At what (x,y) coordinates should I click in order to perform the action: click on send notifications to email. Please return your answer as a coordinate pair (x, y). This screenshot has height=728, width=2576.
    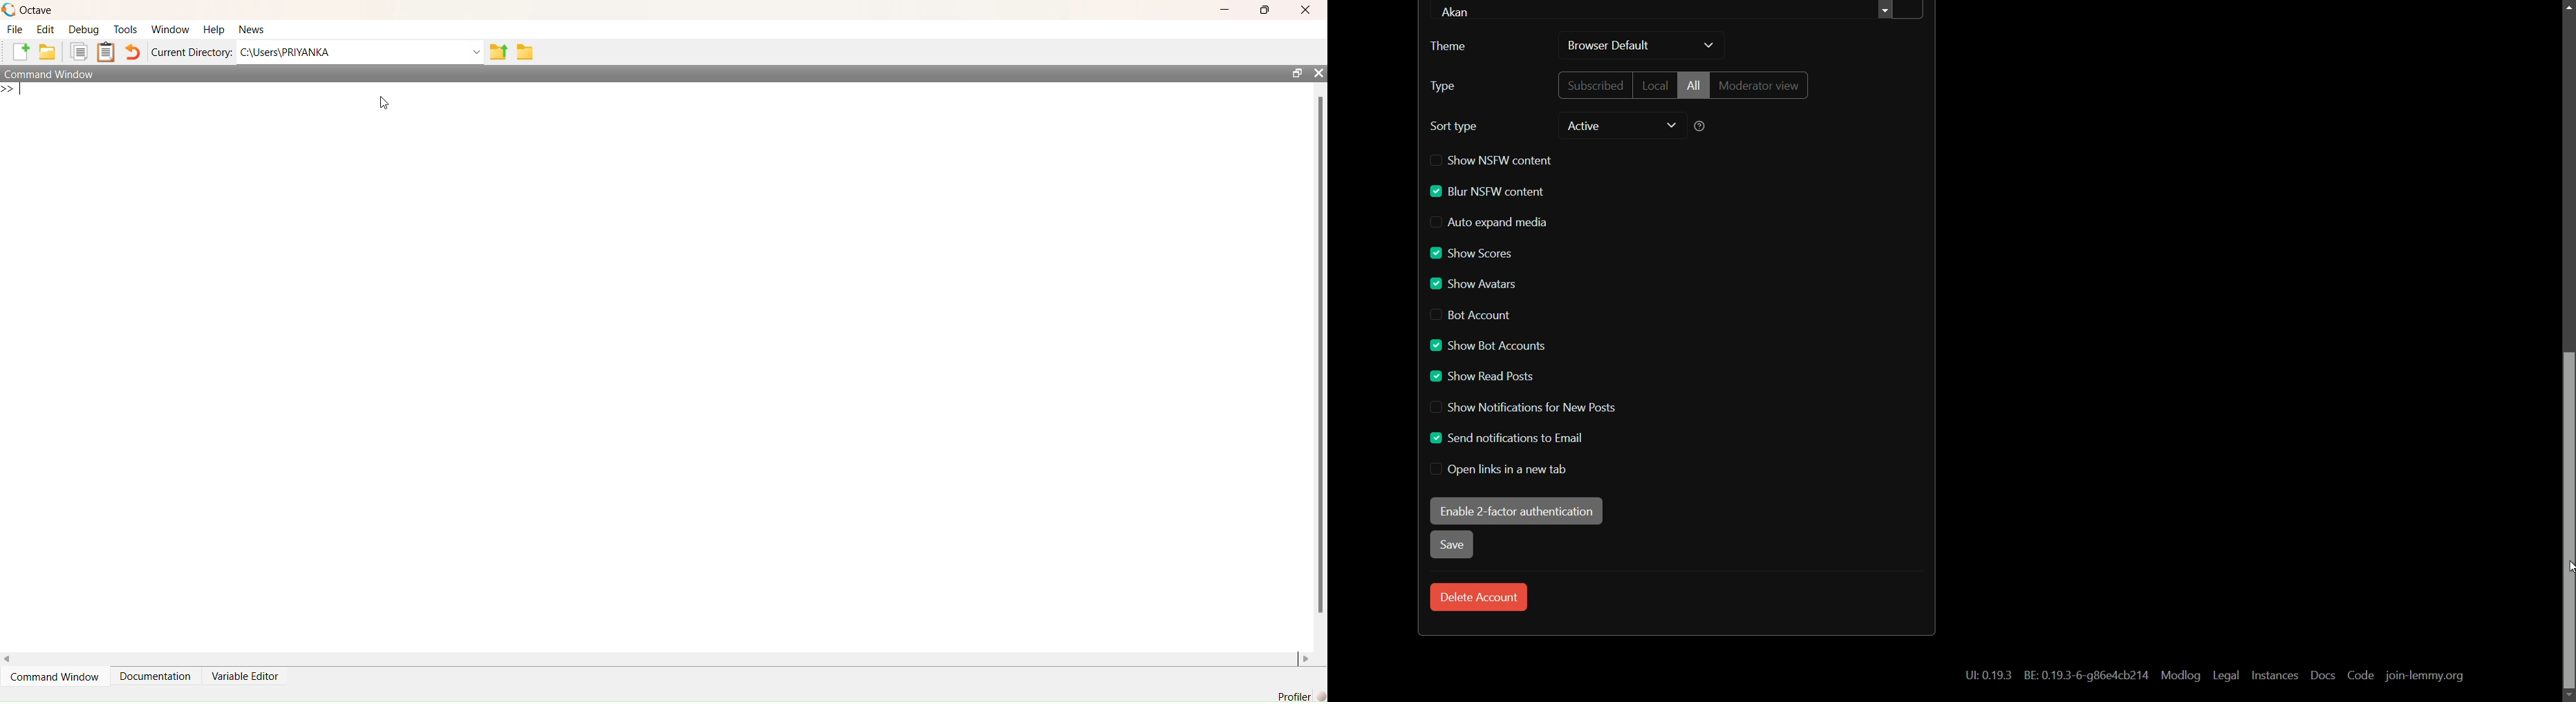
    Looking at the image, I should click on (1504, 437).